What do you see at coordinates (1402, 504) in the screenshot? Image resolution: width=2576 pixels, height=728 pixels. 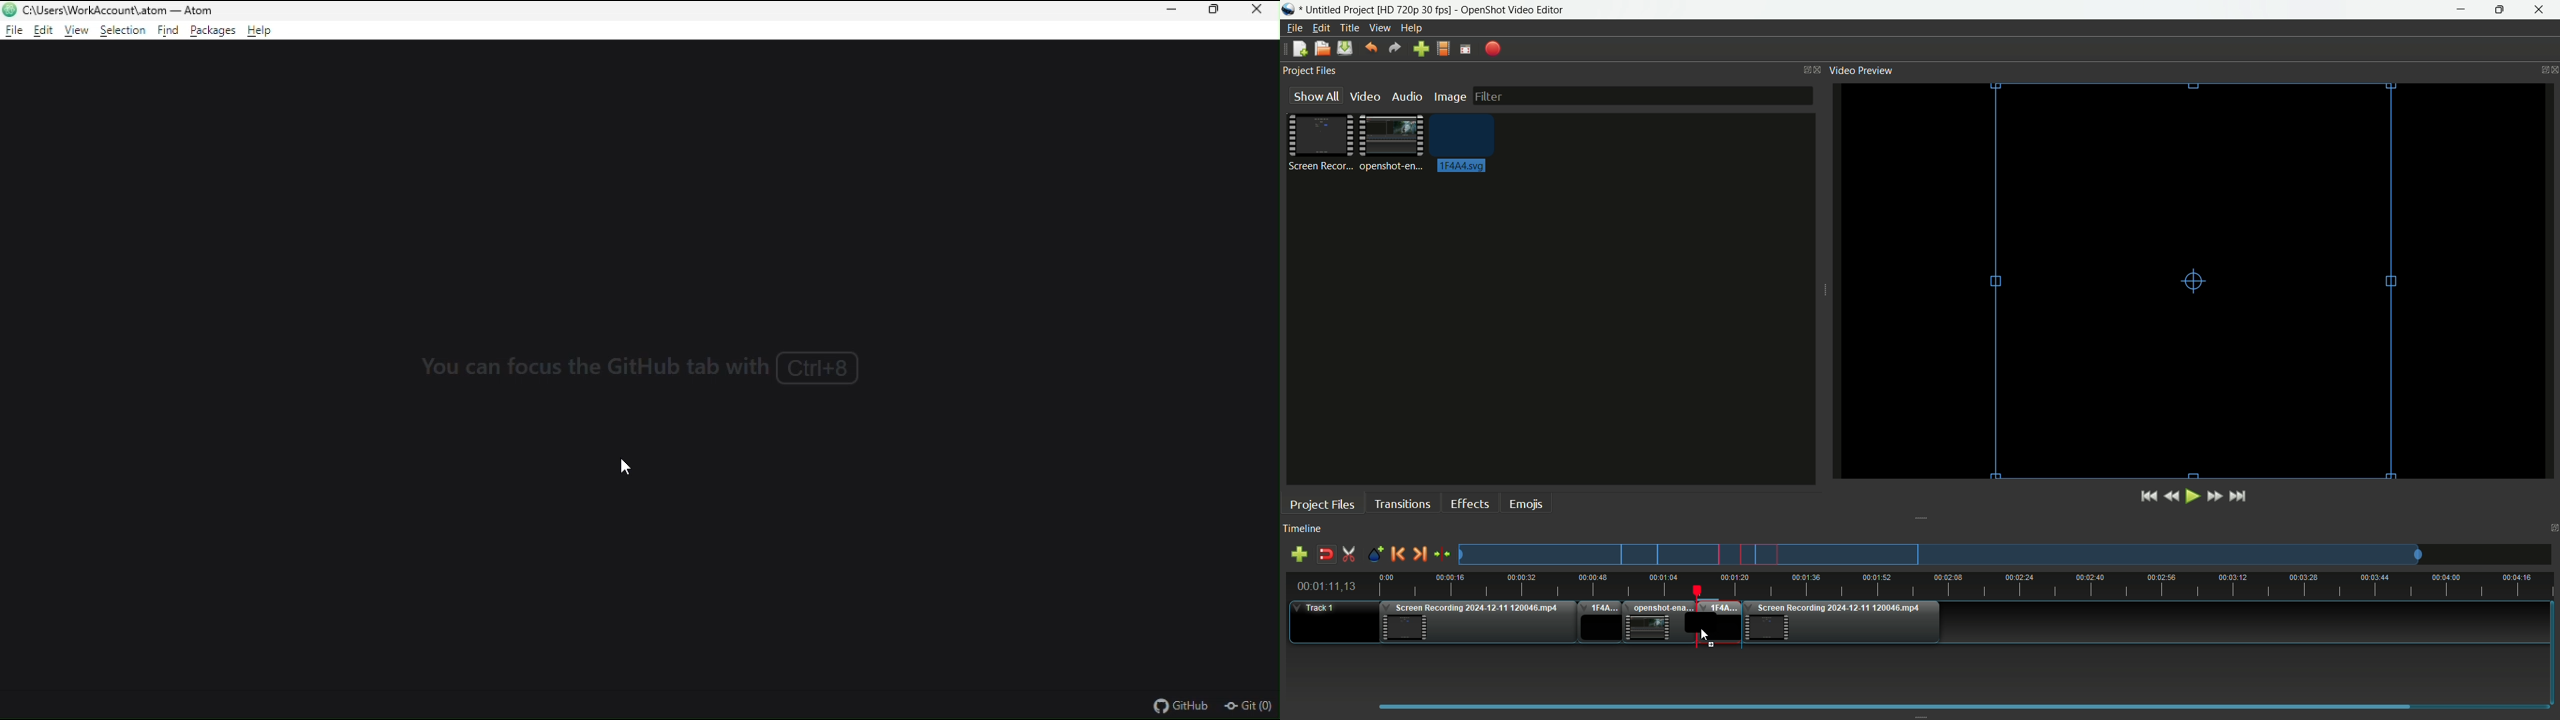 I see `Transitions` at bounding box center [1402, 504].